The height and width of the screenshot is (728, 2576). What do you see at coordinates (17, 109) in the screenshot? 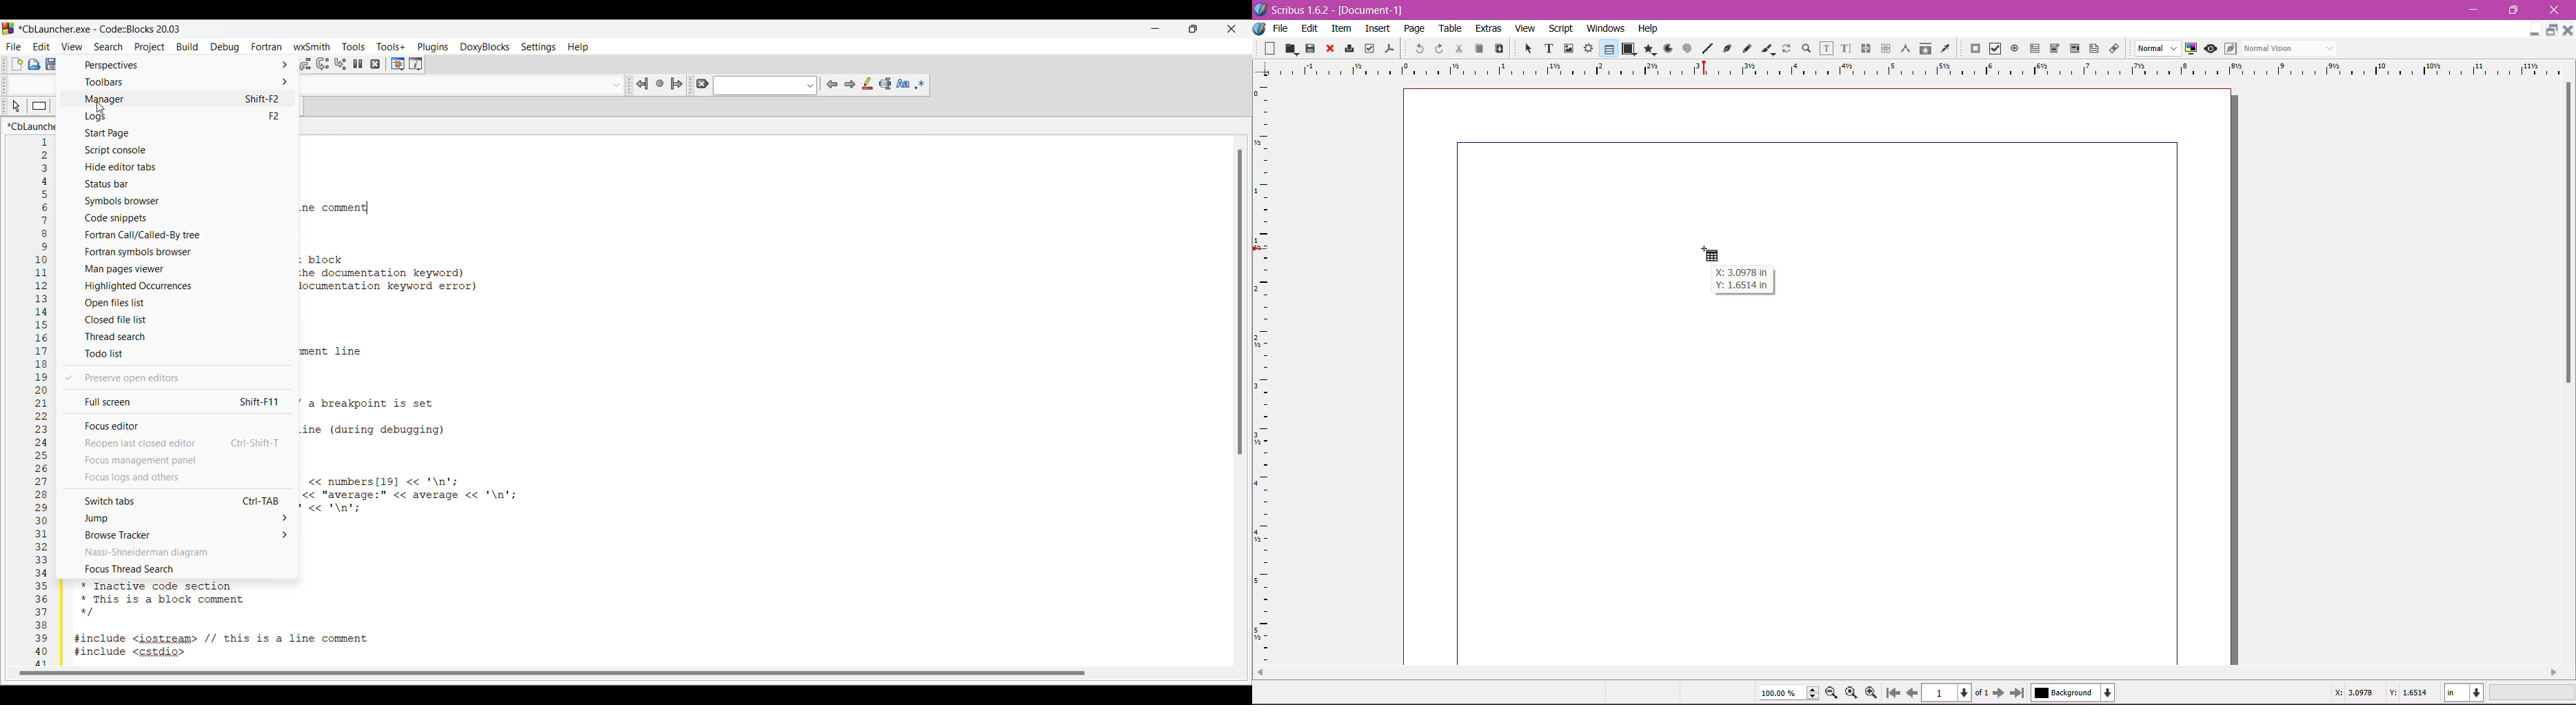
I see `cursor` at bounding box center [17, 109].